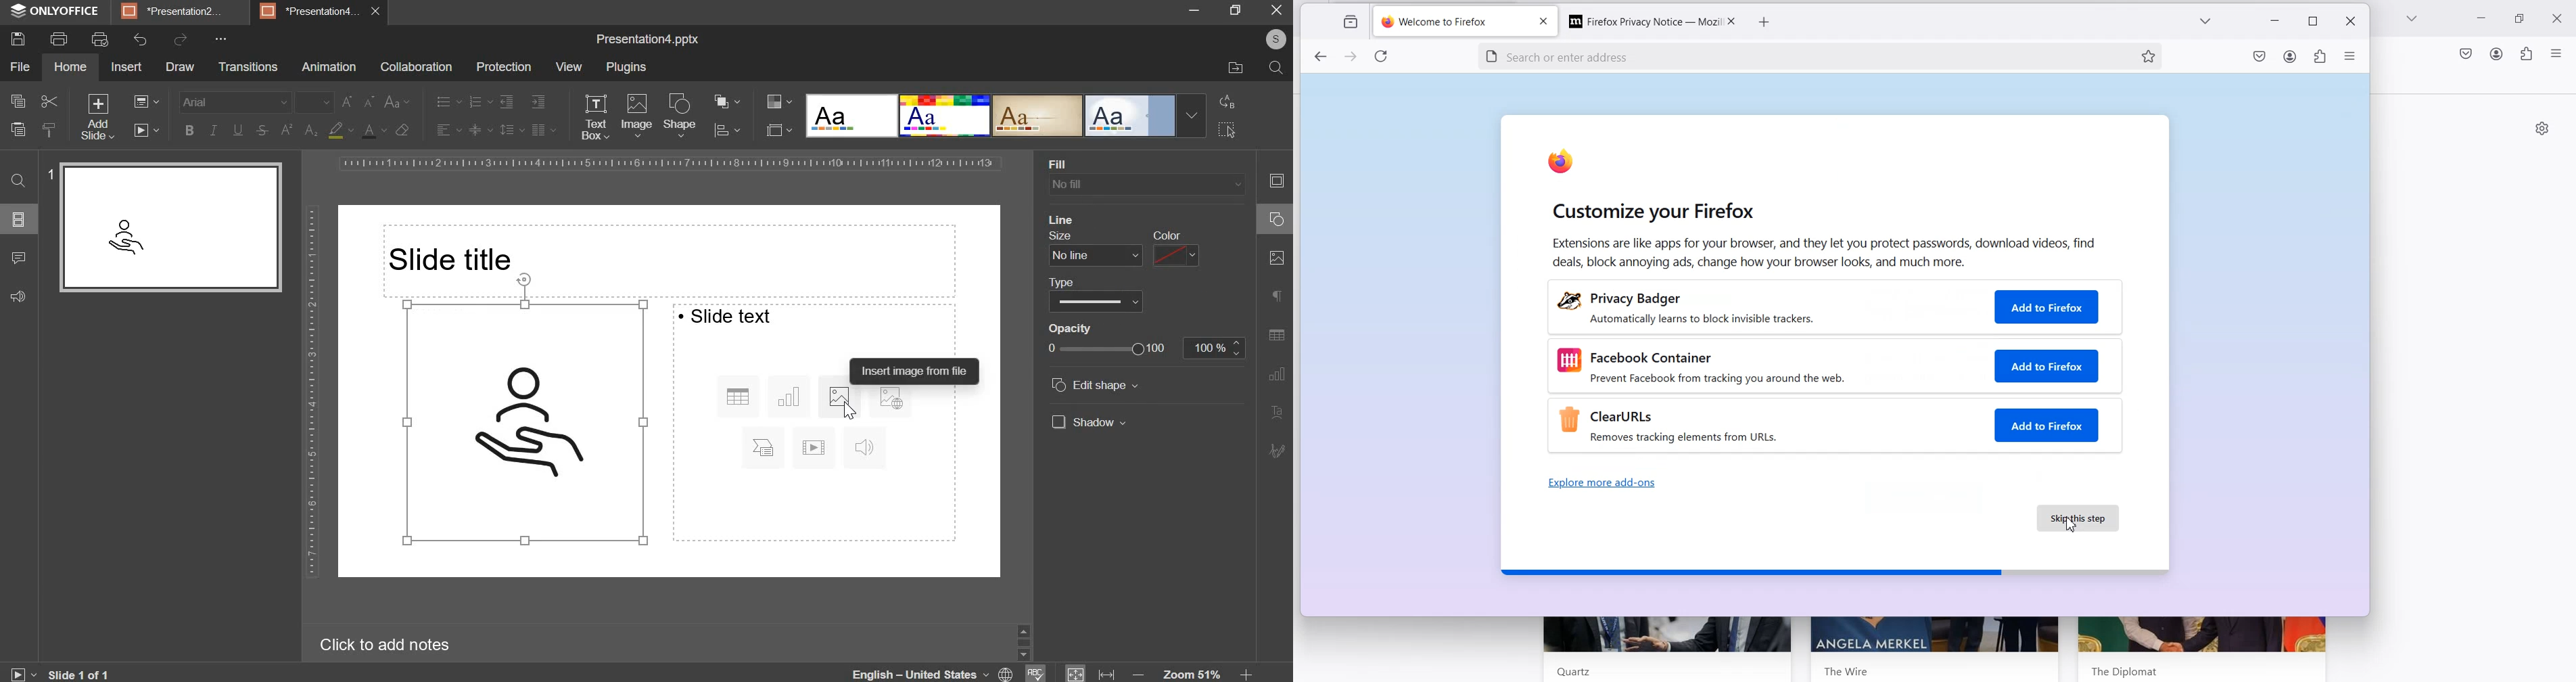 The image size is (2576, 700). What do you see at coordinates (149, 134) in the screenshot?
I see `slideshow` at bounding box center [149, 134].